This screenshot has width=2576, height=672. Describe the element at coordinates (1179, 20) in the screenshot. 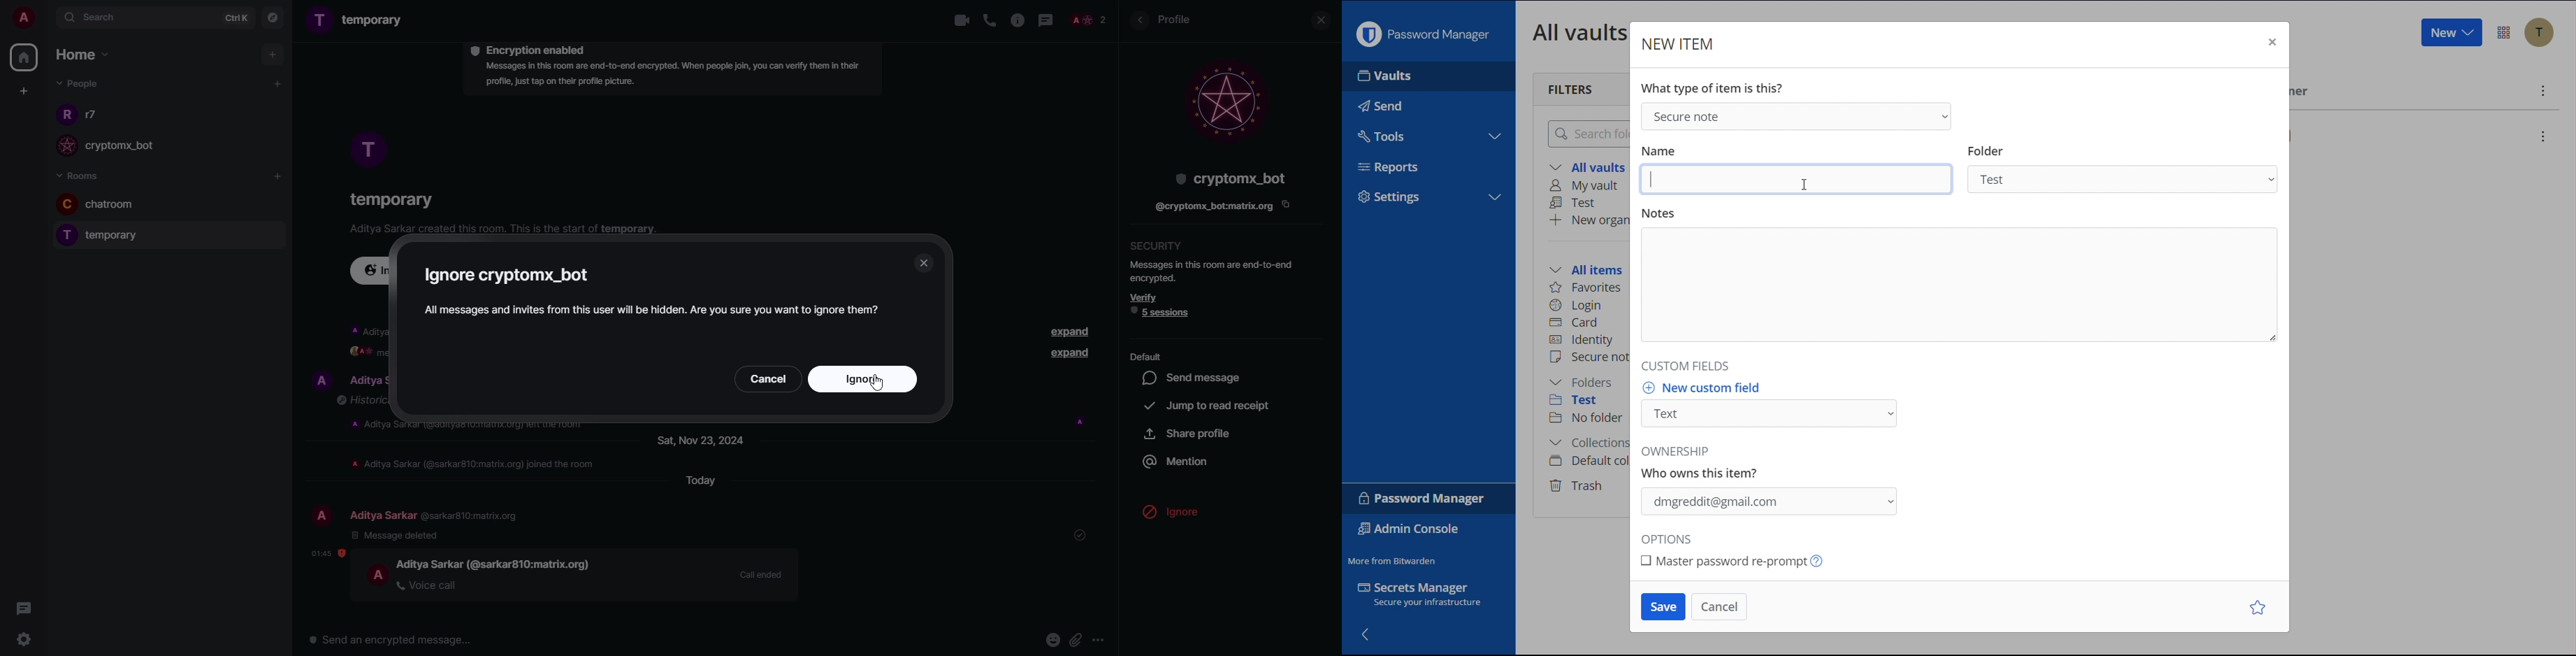

I see `profile` at that location.